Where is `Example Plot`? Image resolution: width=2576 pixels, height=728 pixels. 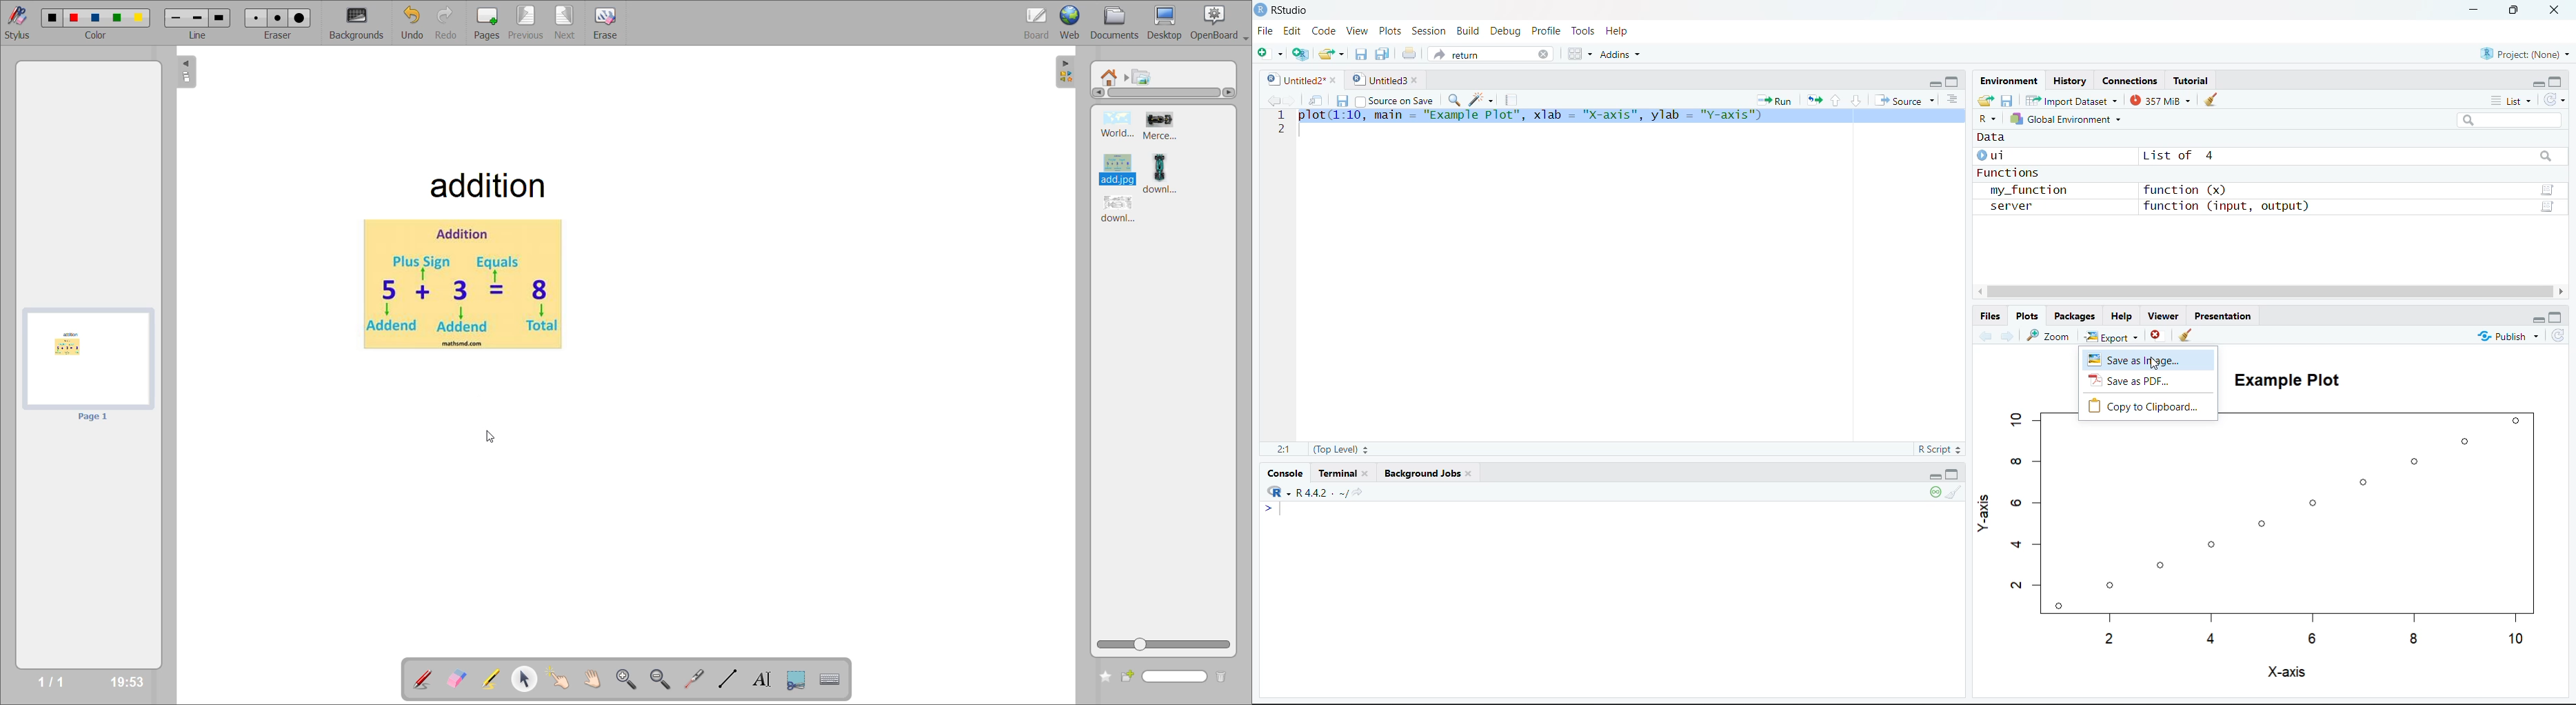 Example Plot is located at coordinates (2282, 377).